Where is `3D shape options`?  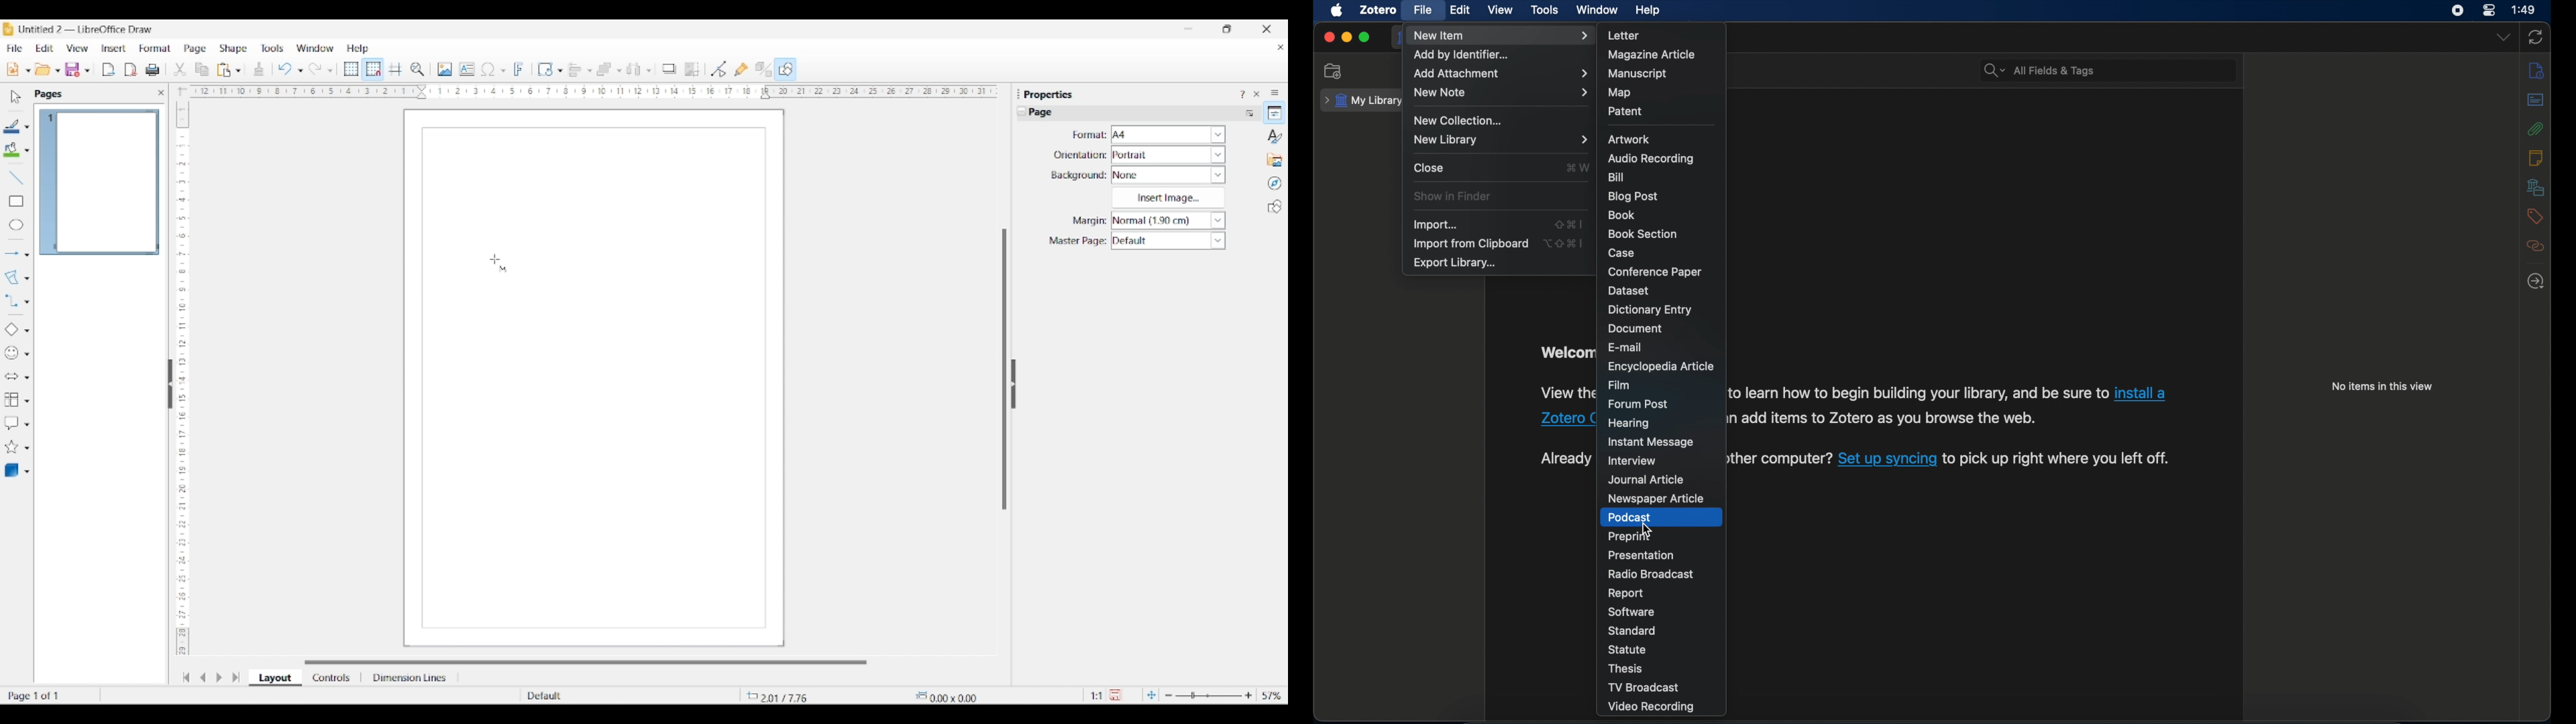 3D shape options is located at coordinates (27, 472).